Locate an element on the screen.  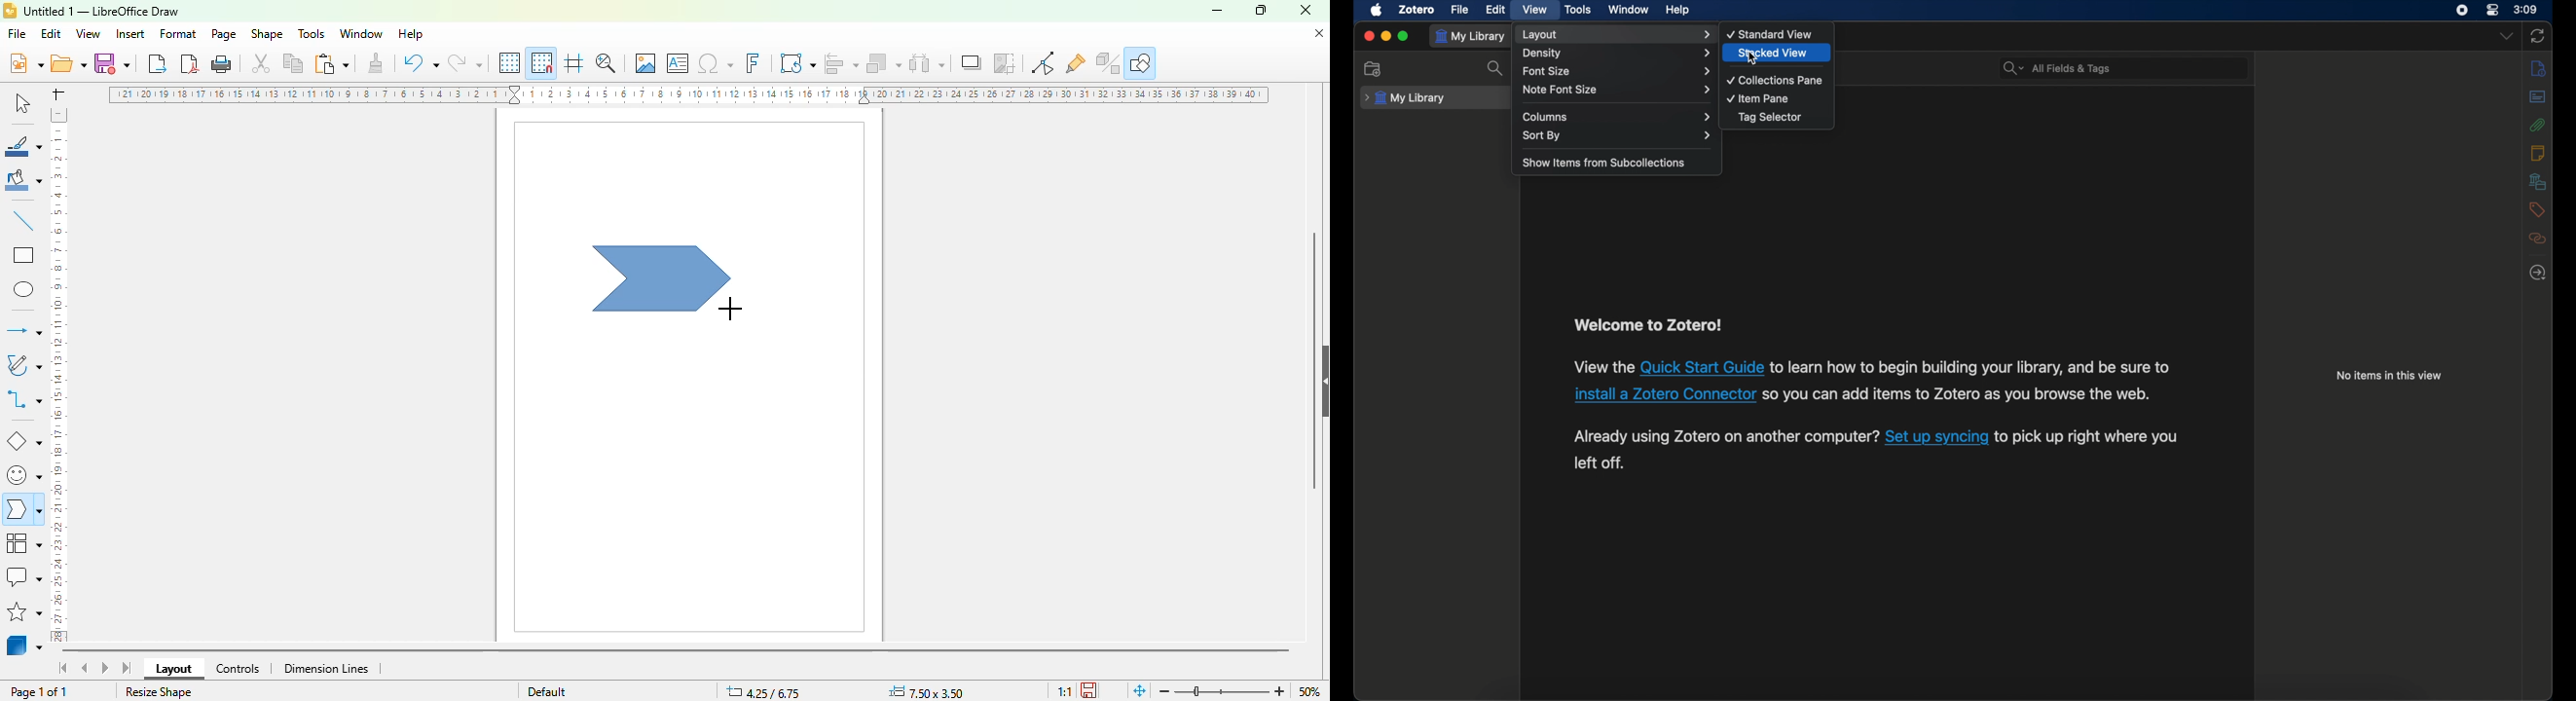
resize shape is located at coordinates (159, 691).